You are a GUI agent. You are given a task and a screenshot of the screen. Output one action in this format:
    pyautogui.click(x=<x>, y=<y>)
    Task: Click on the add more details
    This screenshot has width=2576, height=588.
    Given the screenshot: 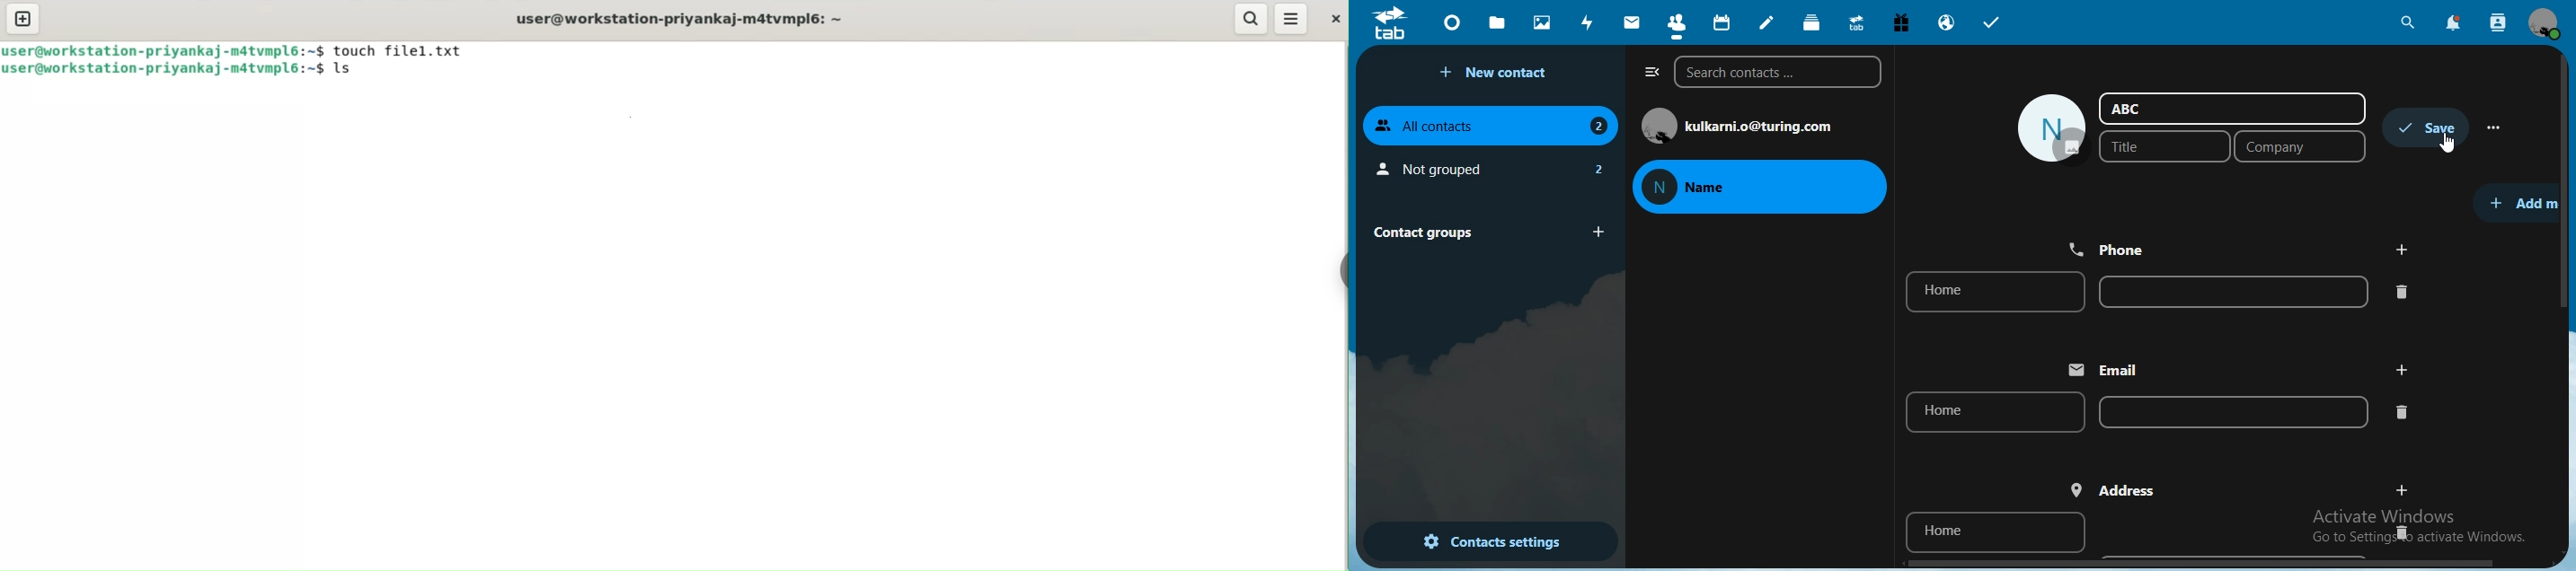 What is the action you would take?
    pyautogui.click(x=2524, y=201)
    